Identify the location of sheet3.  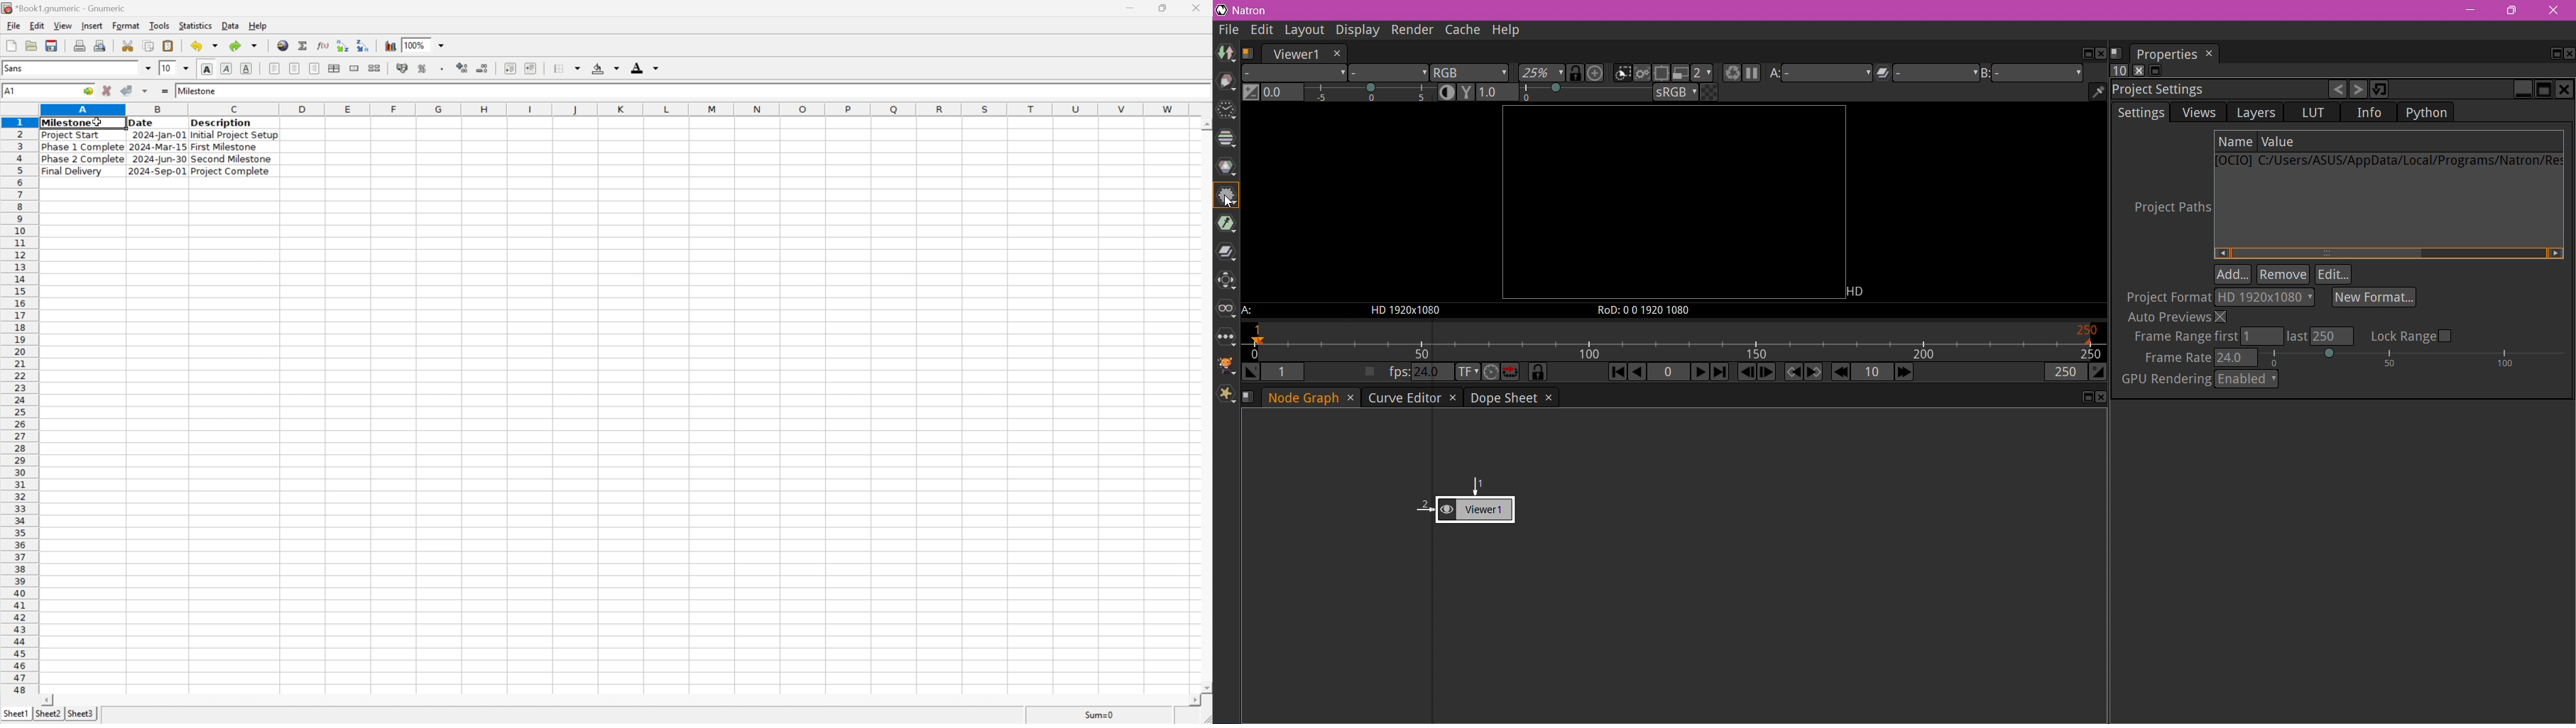
(81, 716).